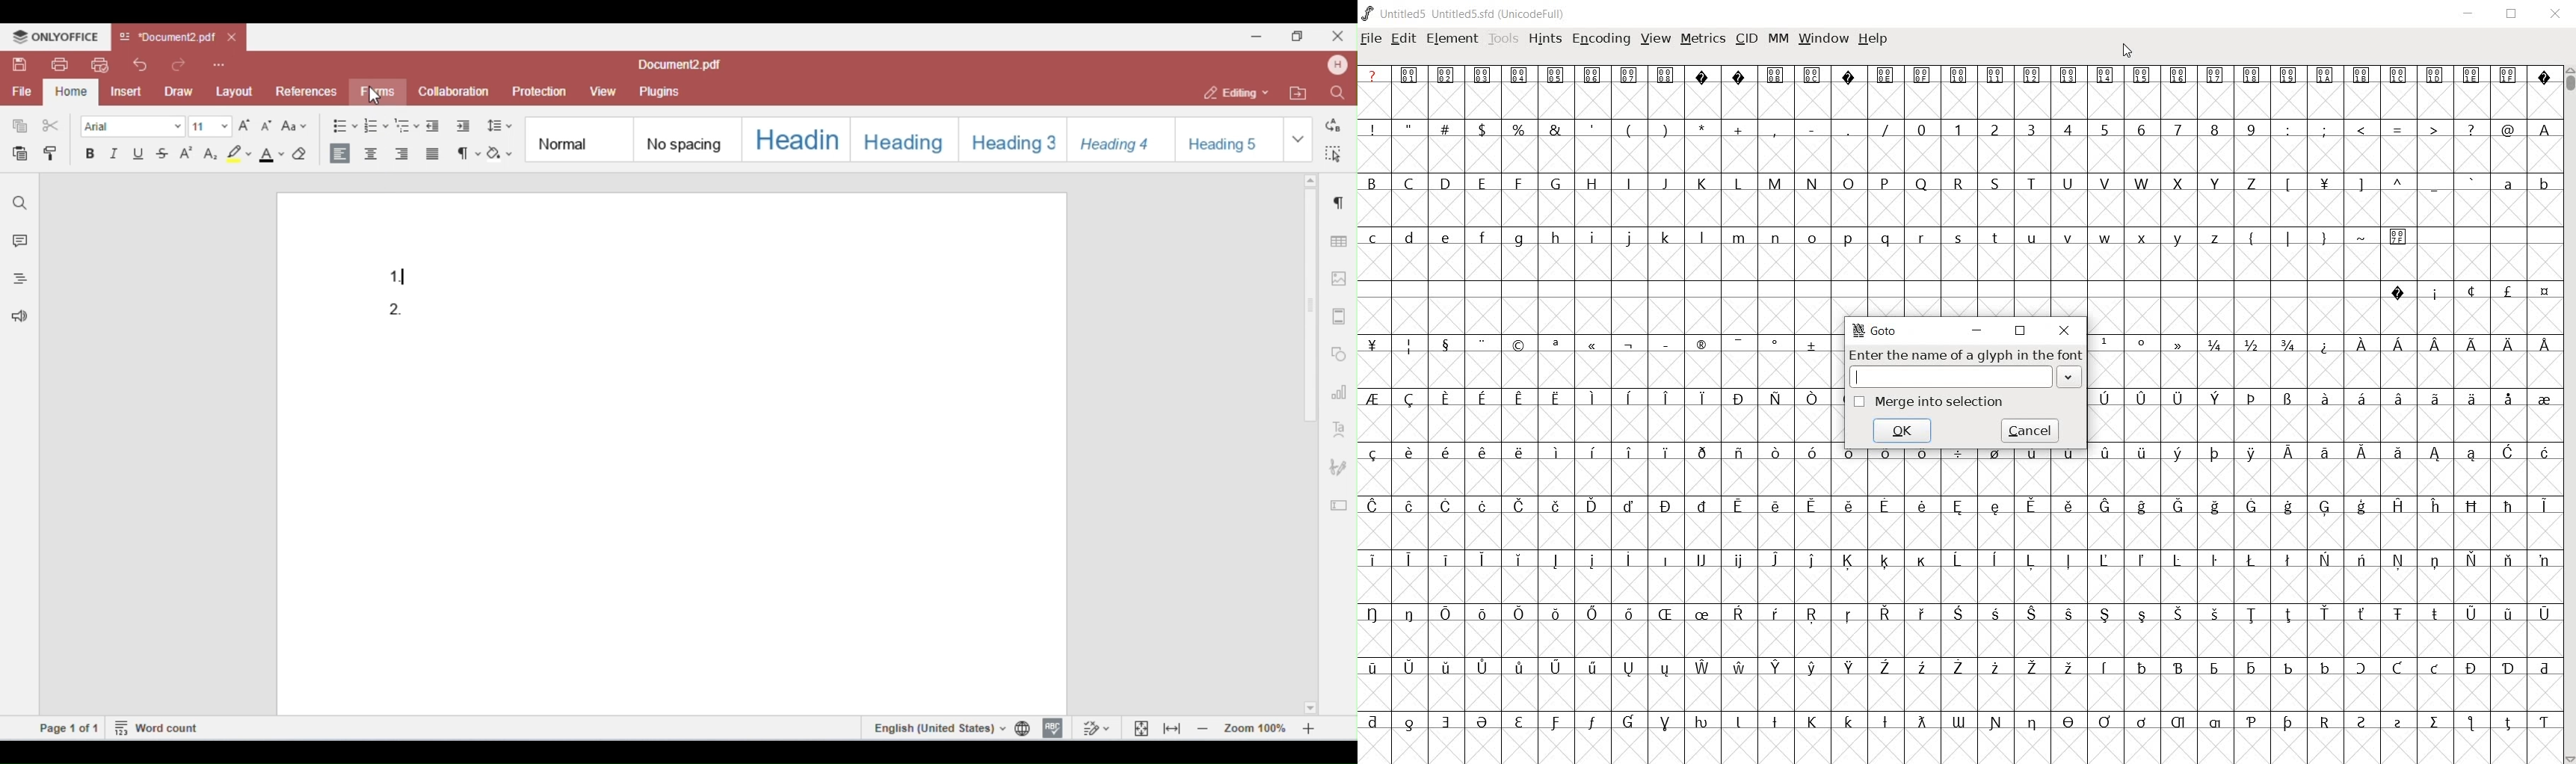 The width and height of the screenshot is (2576, 784). Describe the element at coordinates (1481, 559) in the screenshot. I see `Symbol` at that location.